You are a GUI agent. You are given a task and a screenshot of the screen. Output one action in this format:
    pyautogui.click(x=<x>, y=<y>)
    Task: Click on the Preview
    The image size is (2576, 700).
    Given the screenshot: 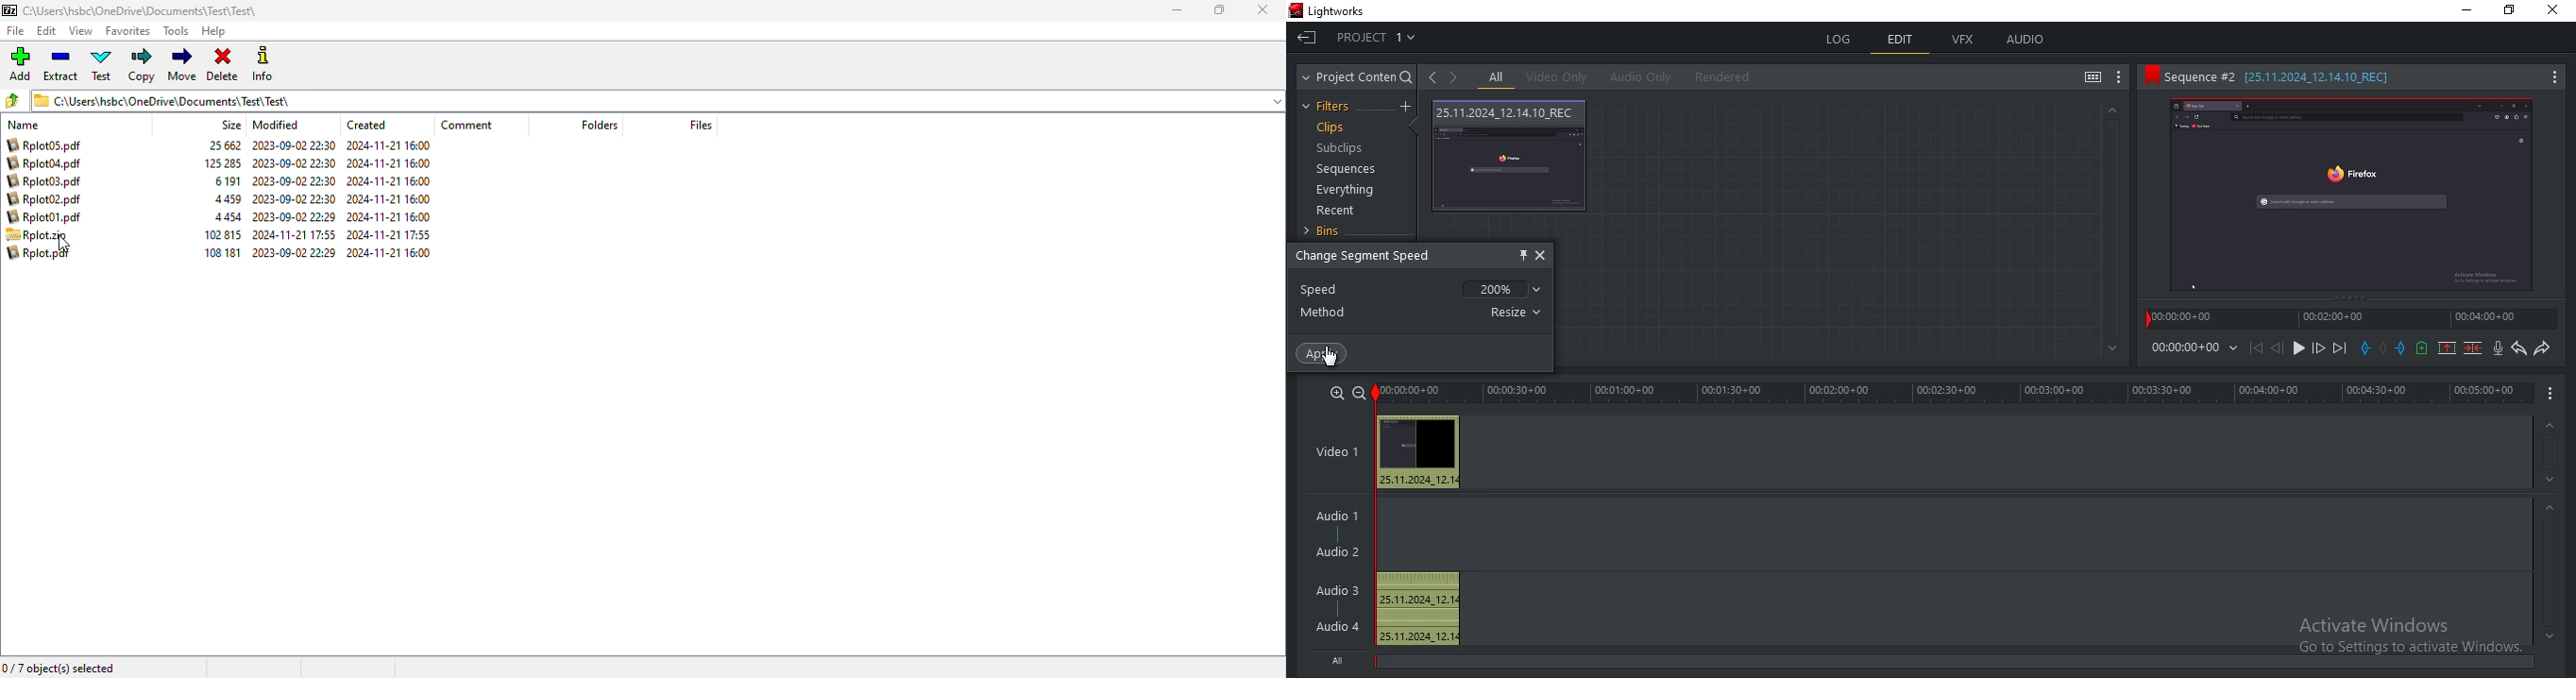 What is the action you would take?
    pyautogui.click(x=2352, y=195)
    